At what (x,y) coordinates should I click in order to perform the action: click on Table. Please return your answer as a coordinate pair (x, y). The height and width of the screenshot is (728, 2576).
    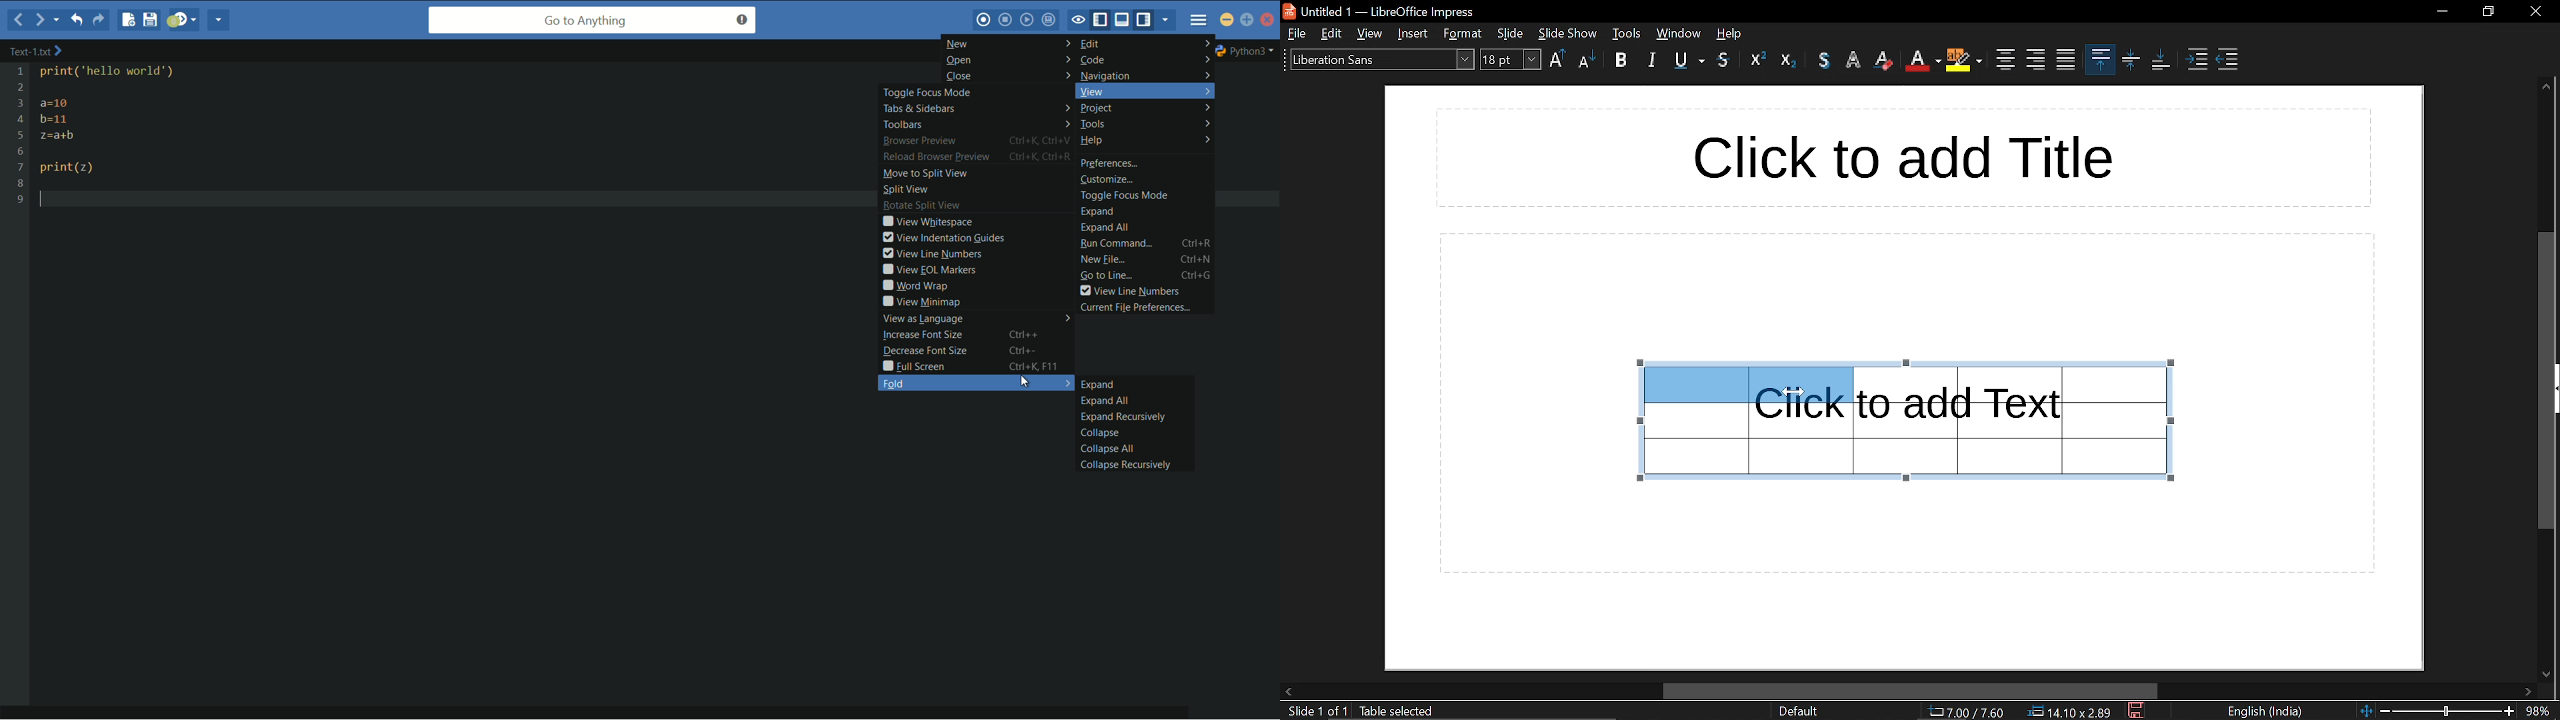
    Looking at the image, I should click on (1747, 447).